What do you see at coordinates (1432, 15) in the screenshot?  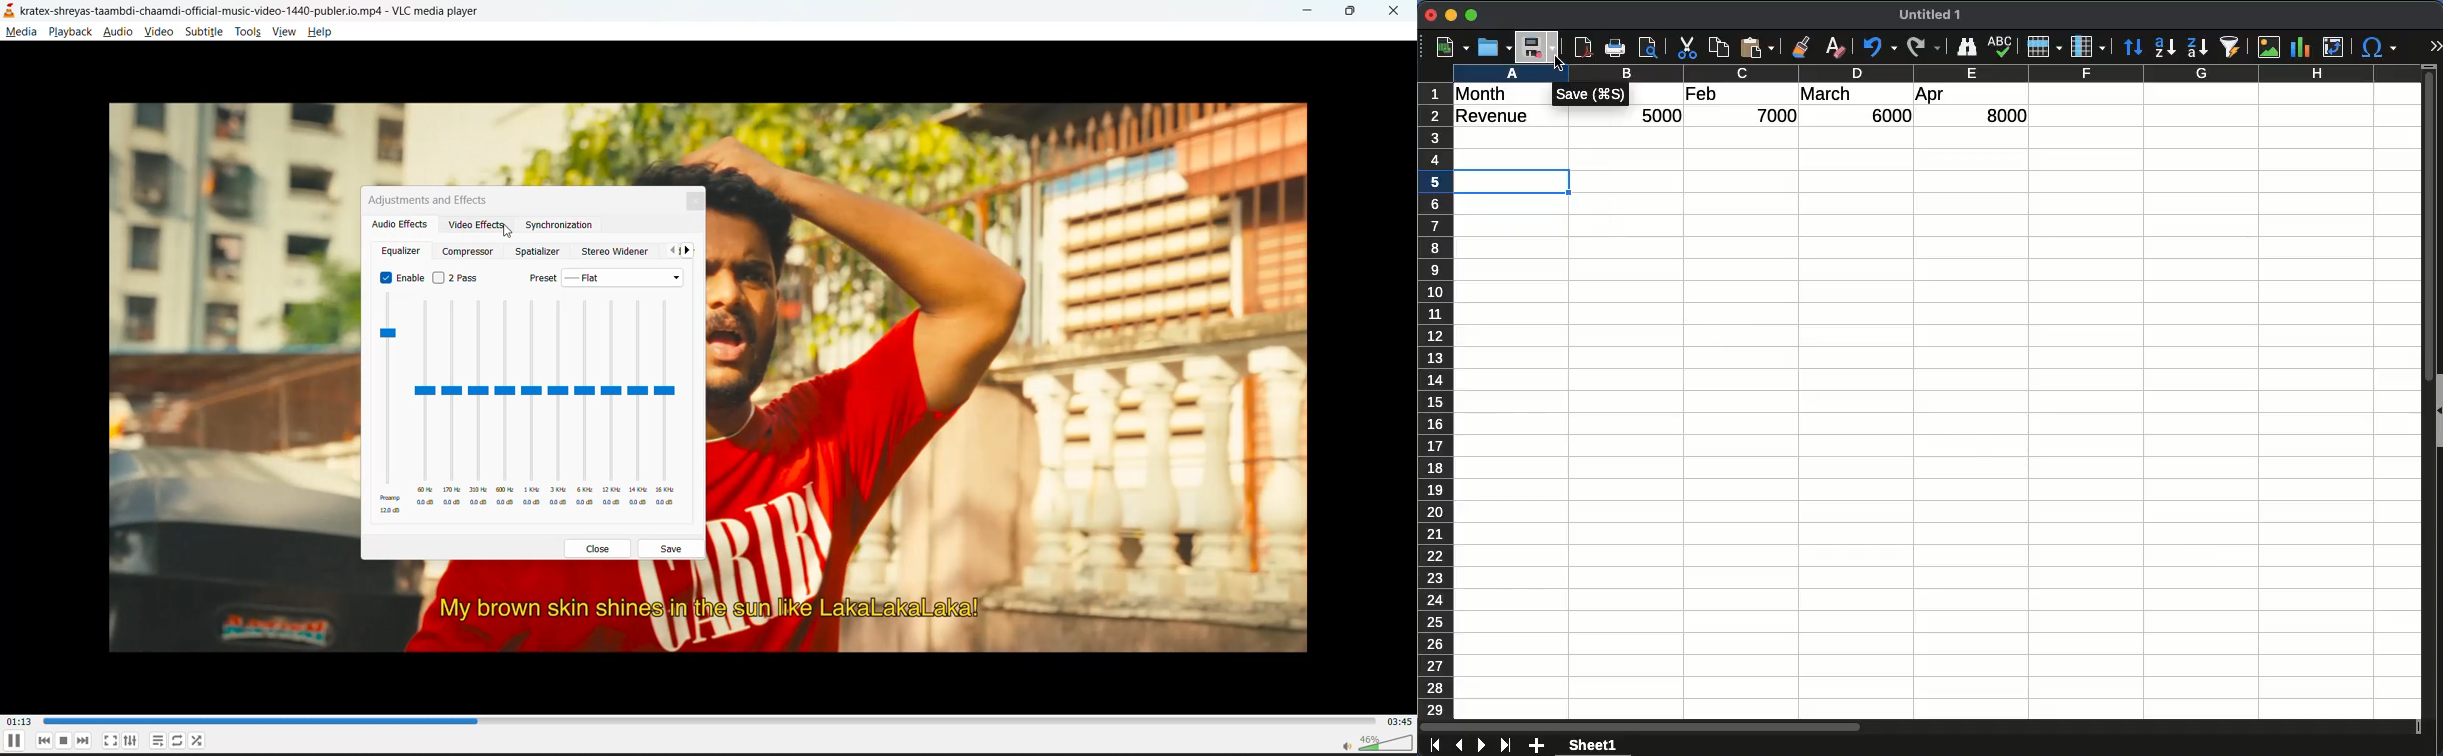 I see `close` at bounding box center [1432, 15].